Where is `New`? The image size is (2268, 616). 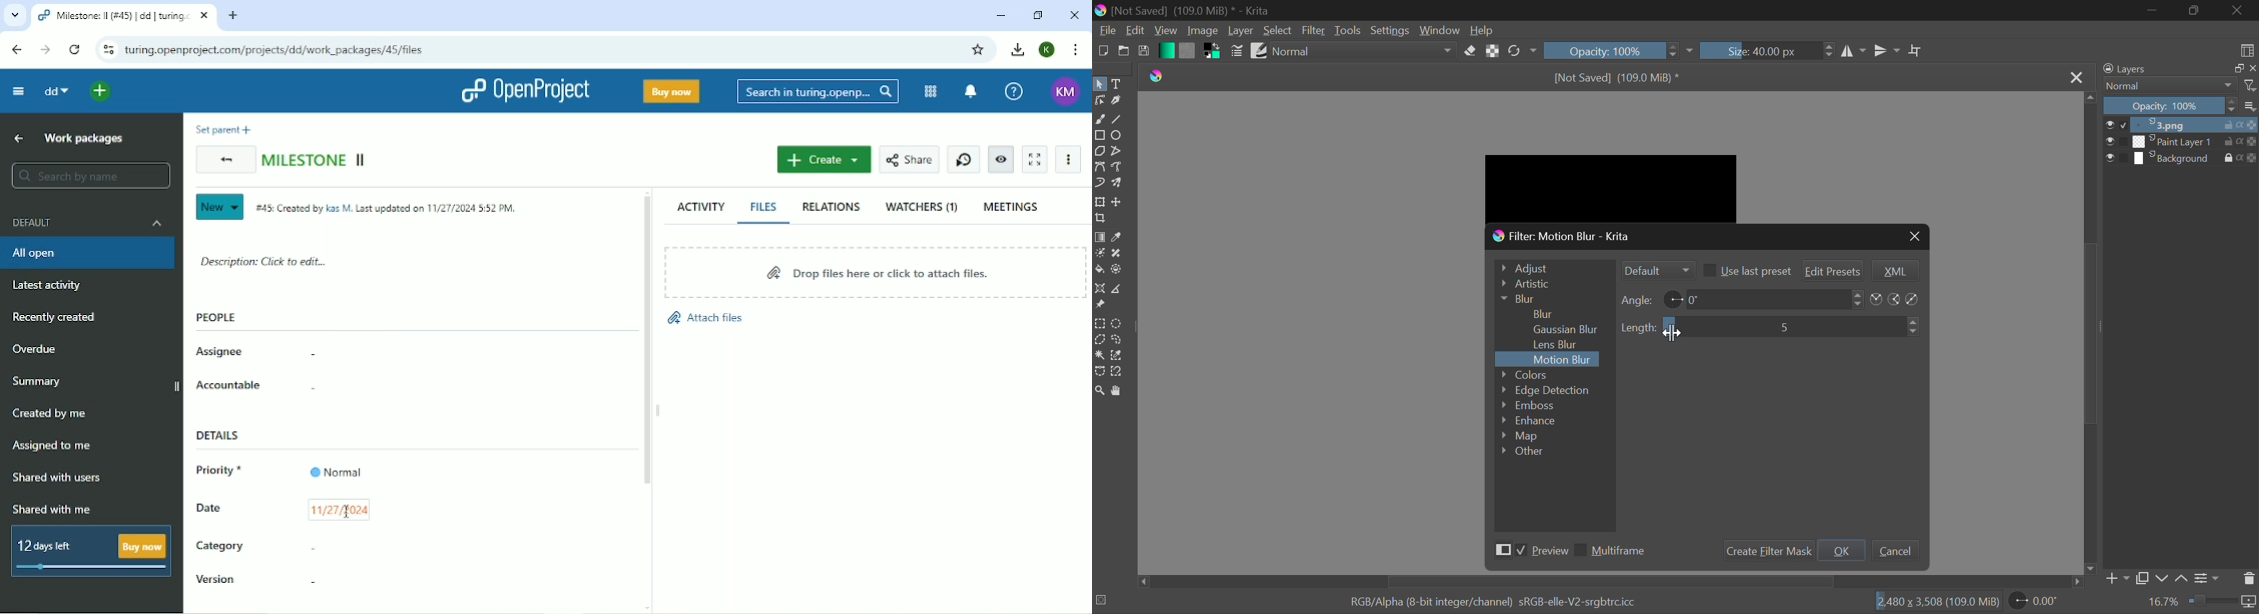
New is located at coordinates (1102, 52).